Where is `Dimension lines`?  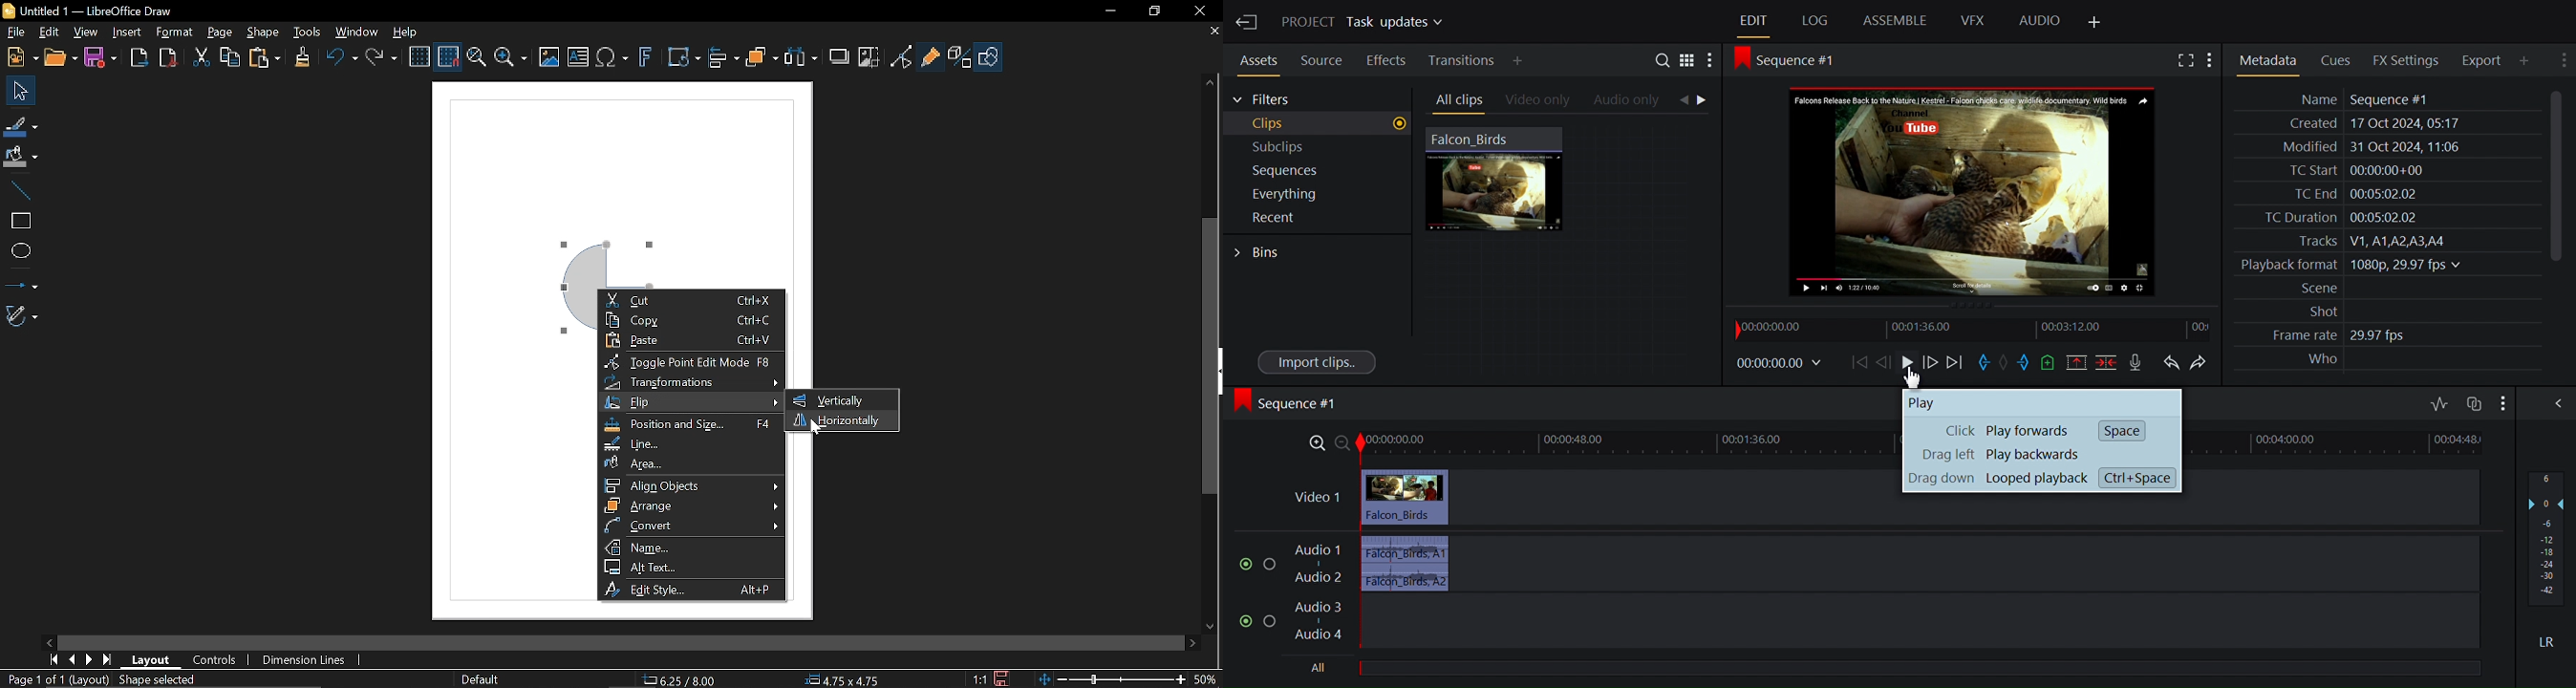
Dimension lines is located at coordinates (311, 658).